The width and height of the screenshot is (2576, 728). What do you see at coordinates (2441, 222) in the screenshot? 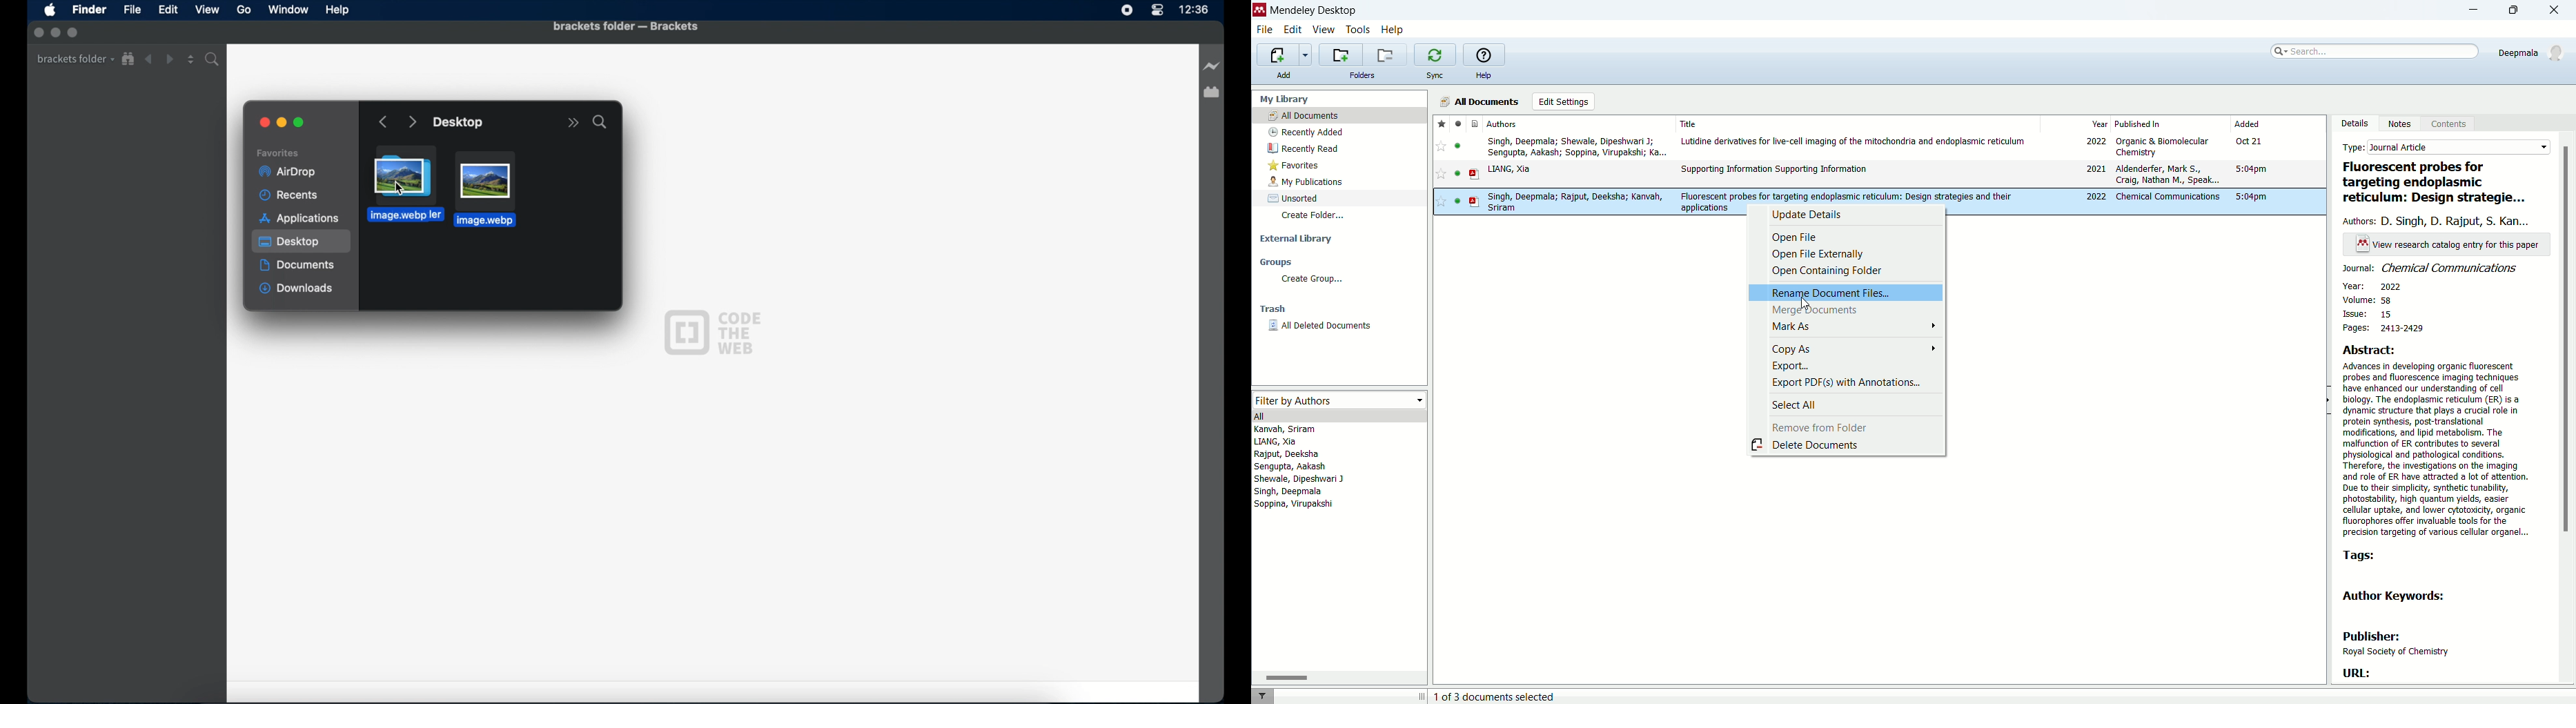
I see `authors` at bounding box center [2441, 222].